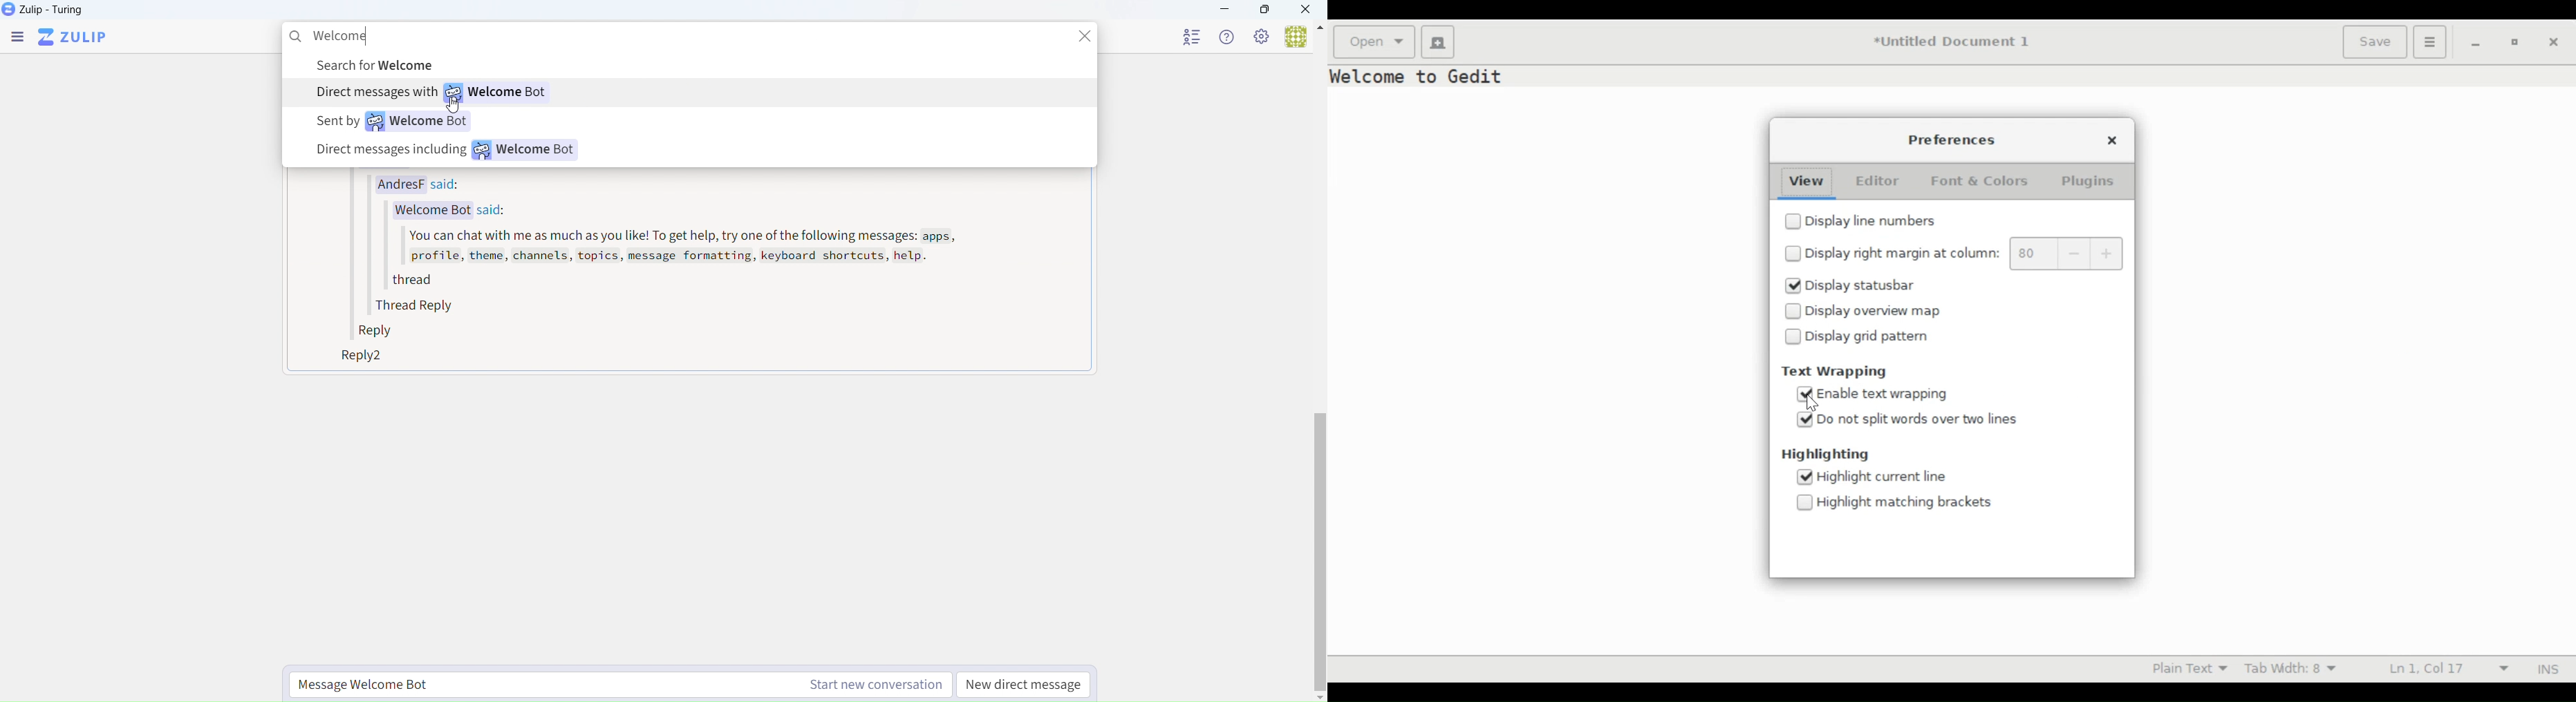 The height and width of the screenshot is (728, 2576). I want to click on Display right margin at column:, so click(1902, 255).